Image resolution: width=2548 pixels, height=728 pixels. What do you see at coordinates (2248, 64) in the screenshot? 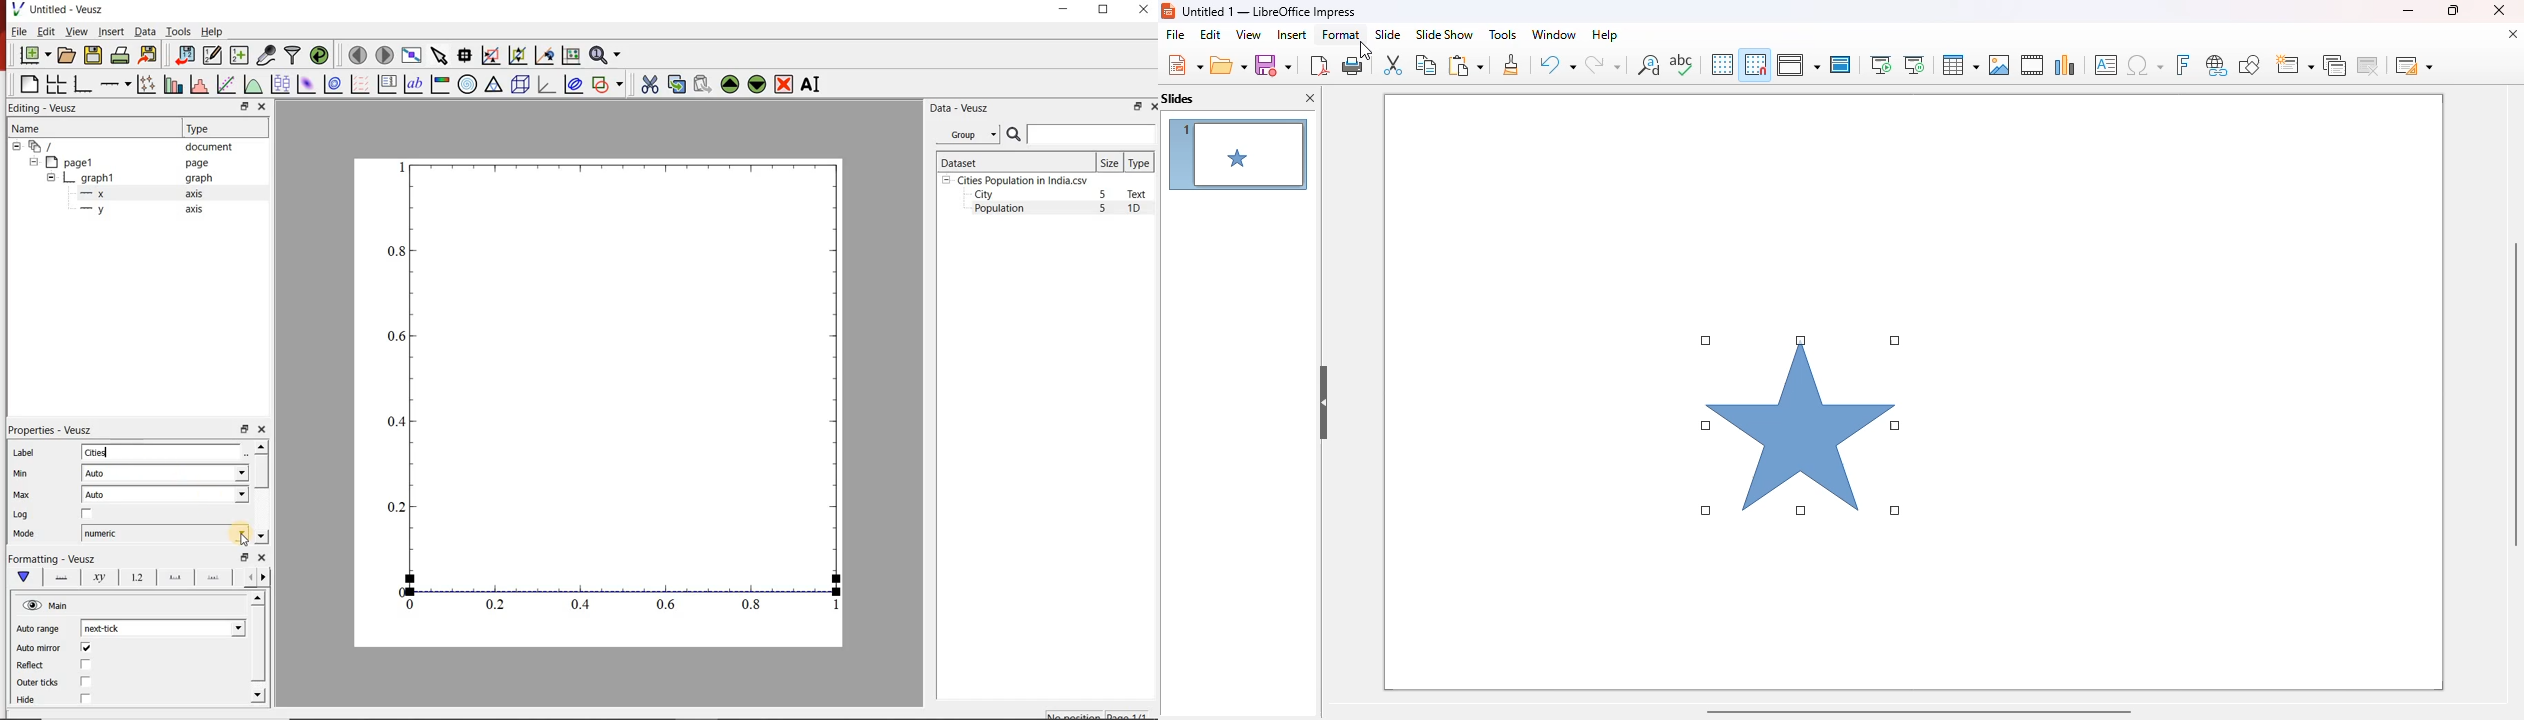
I see `show draw functions` at bounding box center [2248, 64].